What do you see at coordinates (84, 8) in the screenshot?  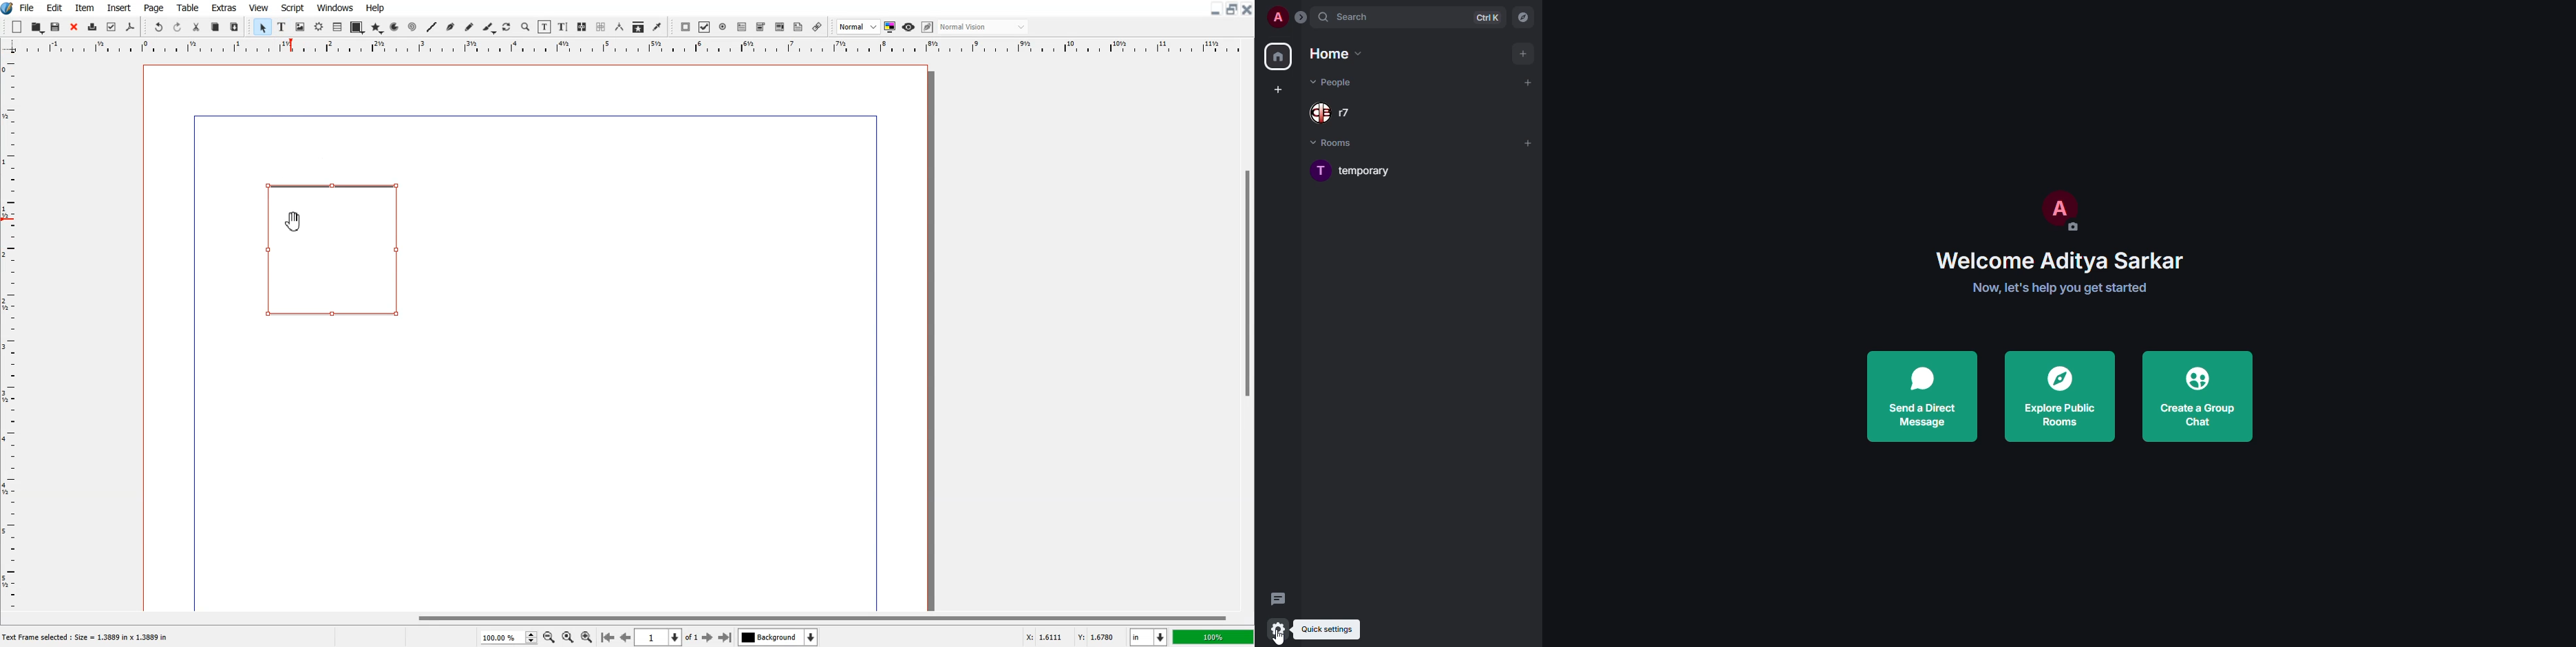 I see `Item` at bounding box center [84, 8].